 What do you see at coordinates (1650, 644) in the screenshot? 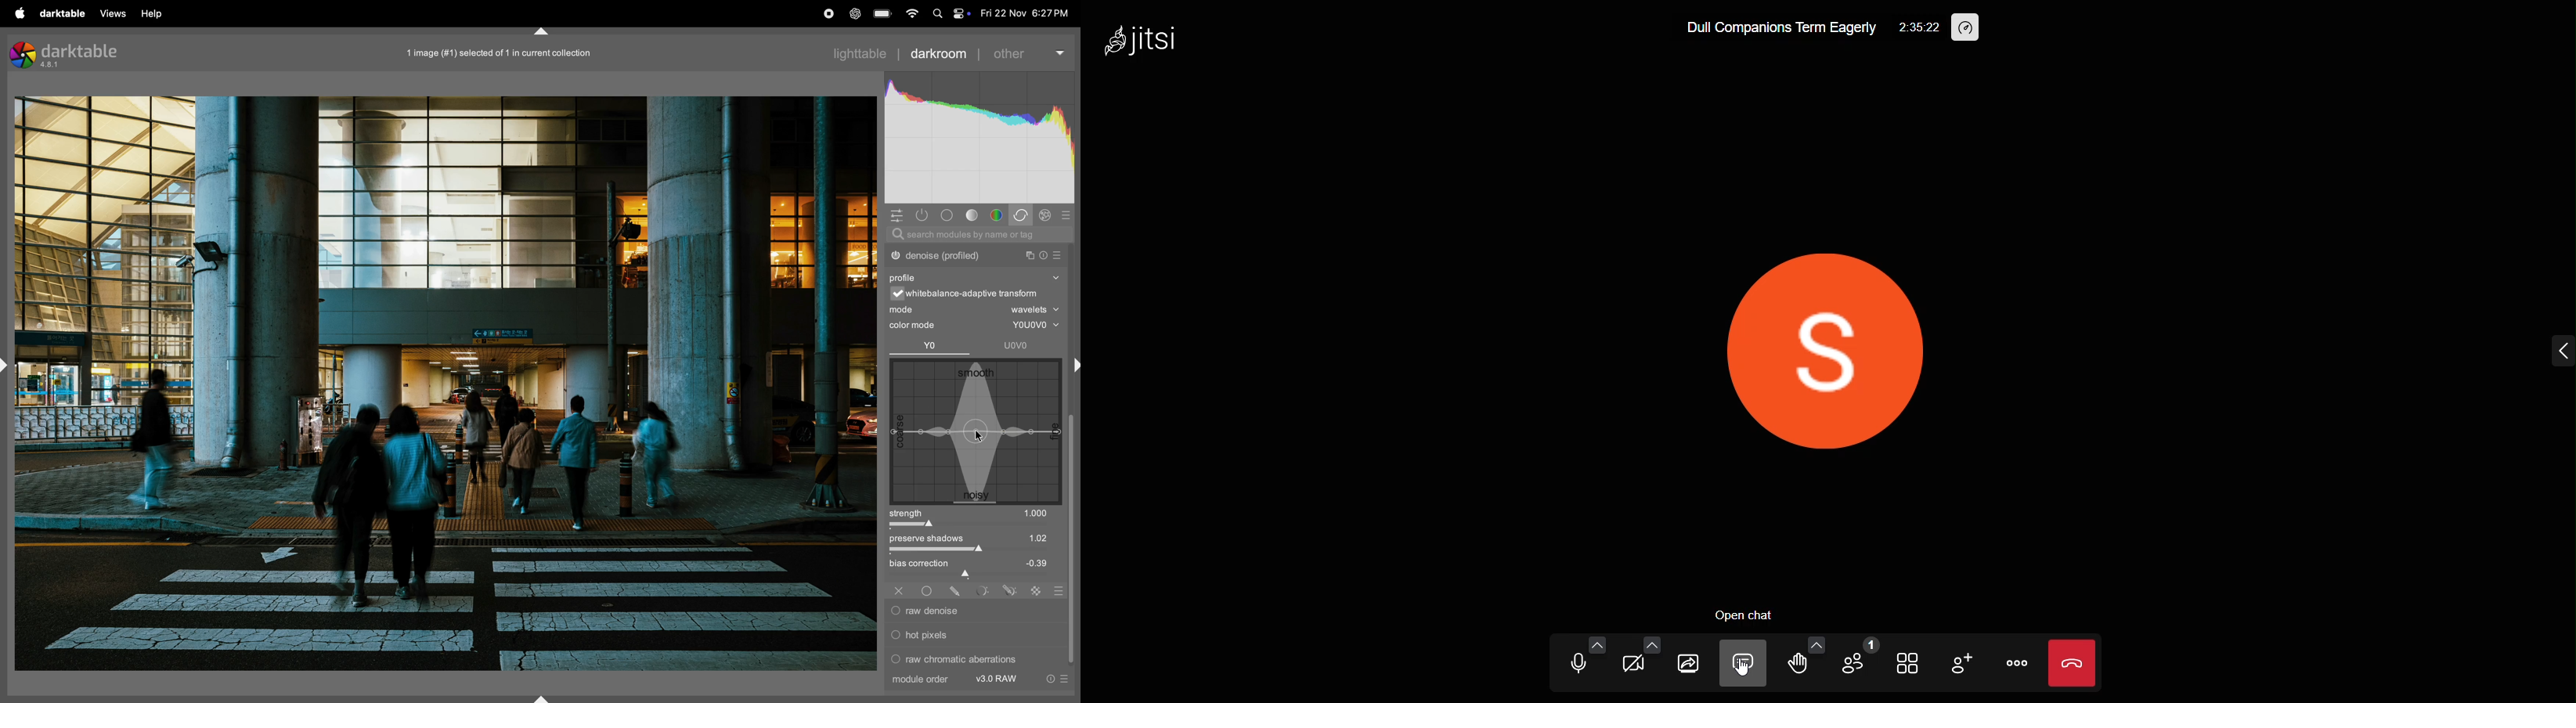
I see `video setting` at bounding box center [1650, 644].